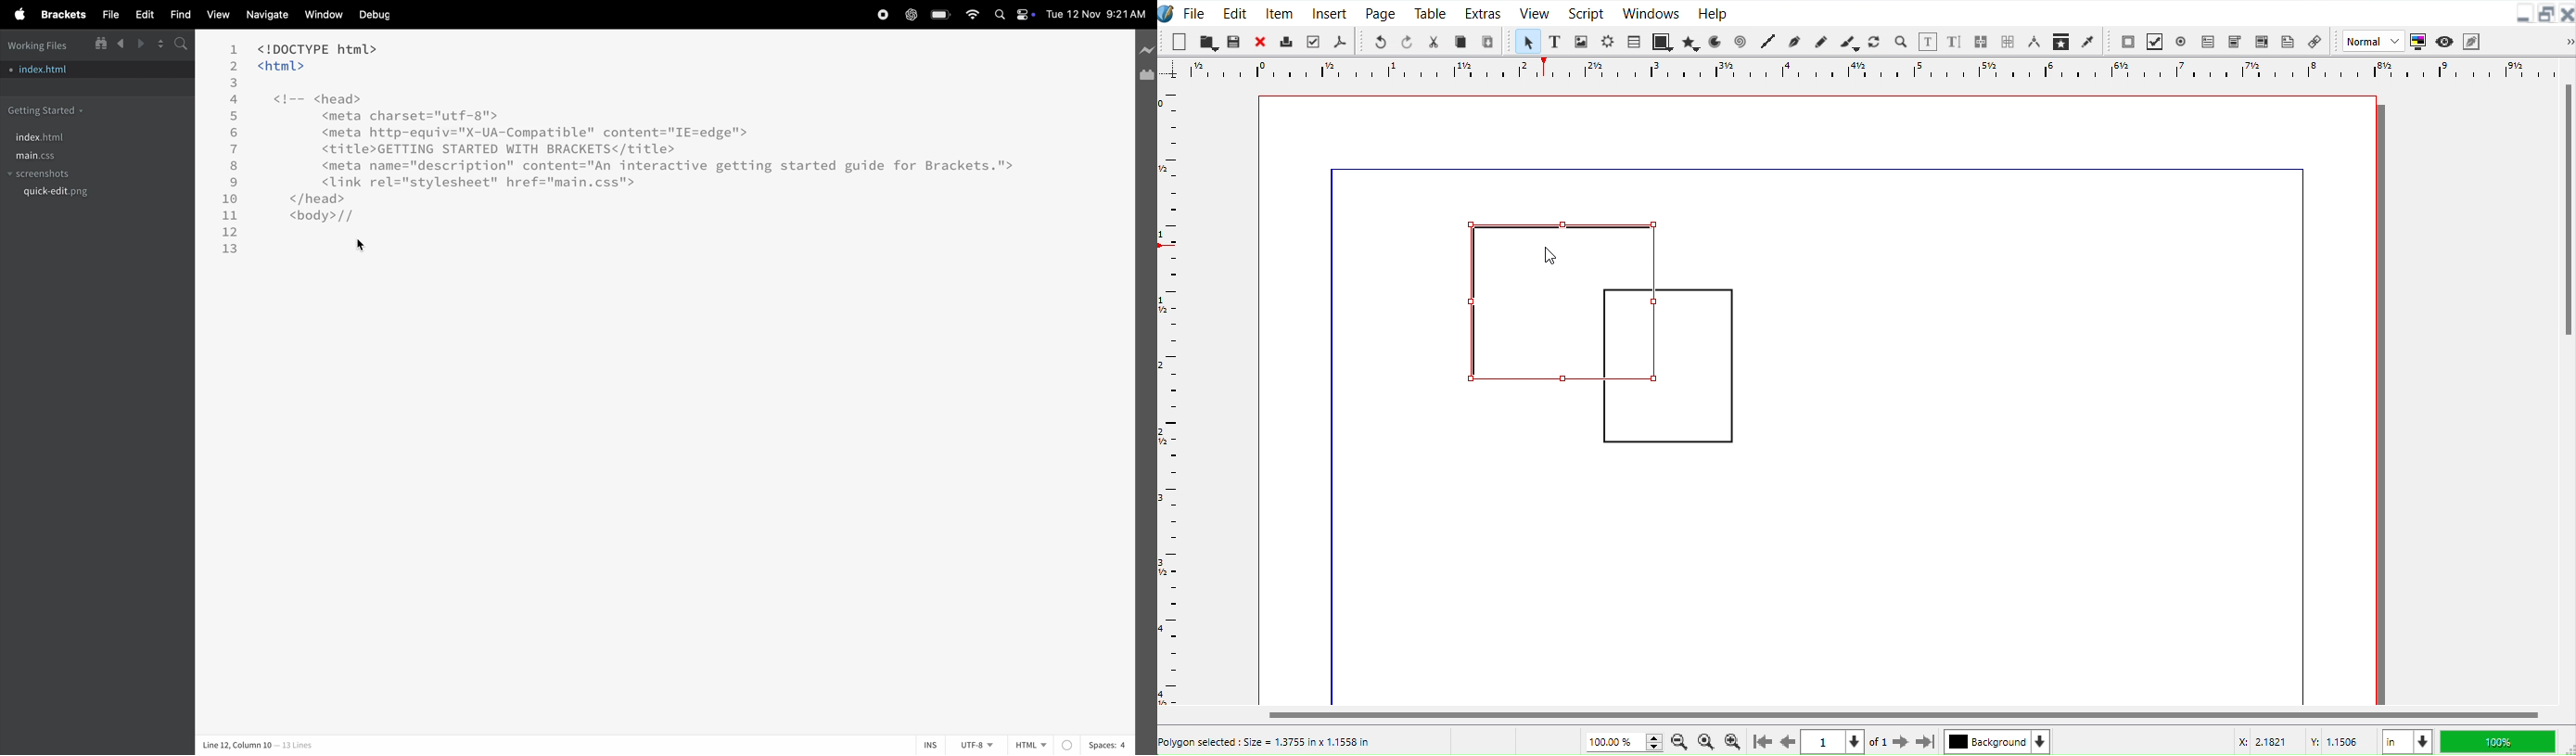  Describe the element at coordinates (1330, 12) in the screenshot. I see `Insert` at that location.